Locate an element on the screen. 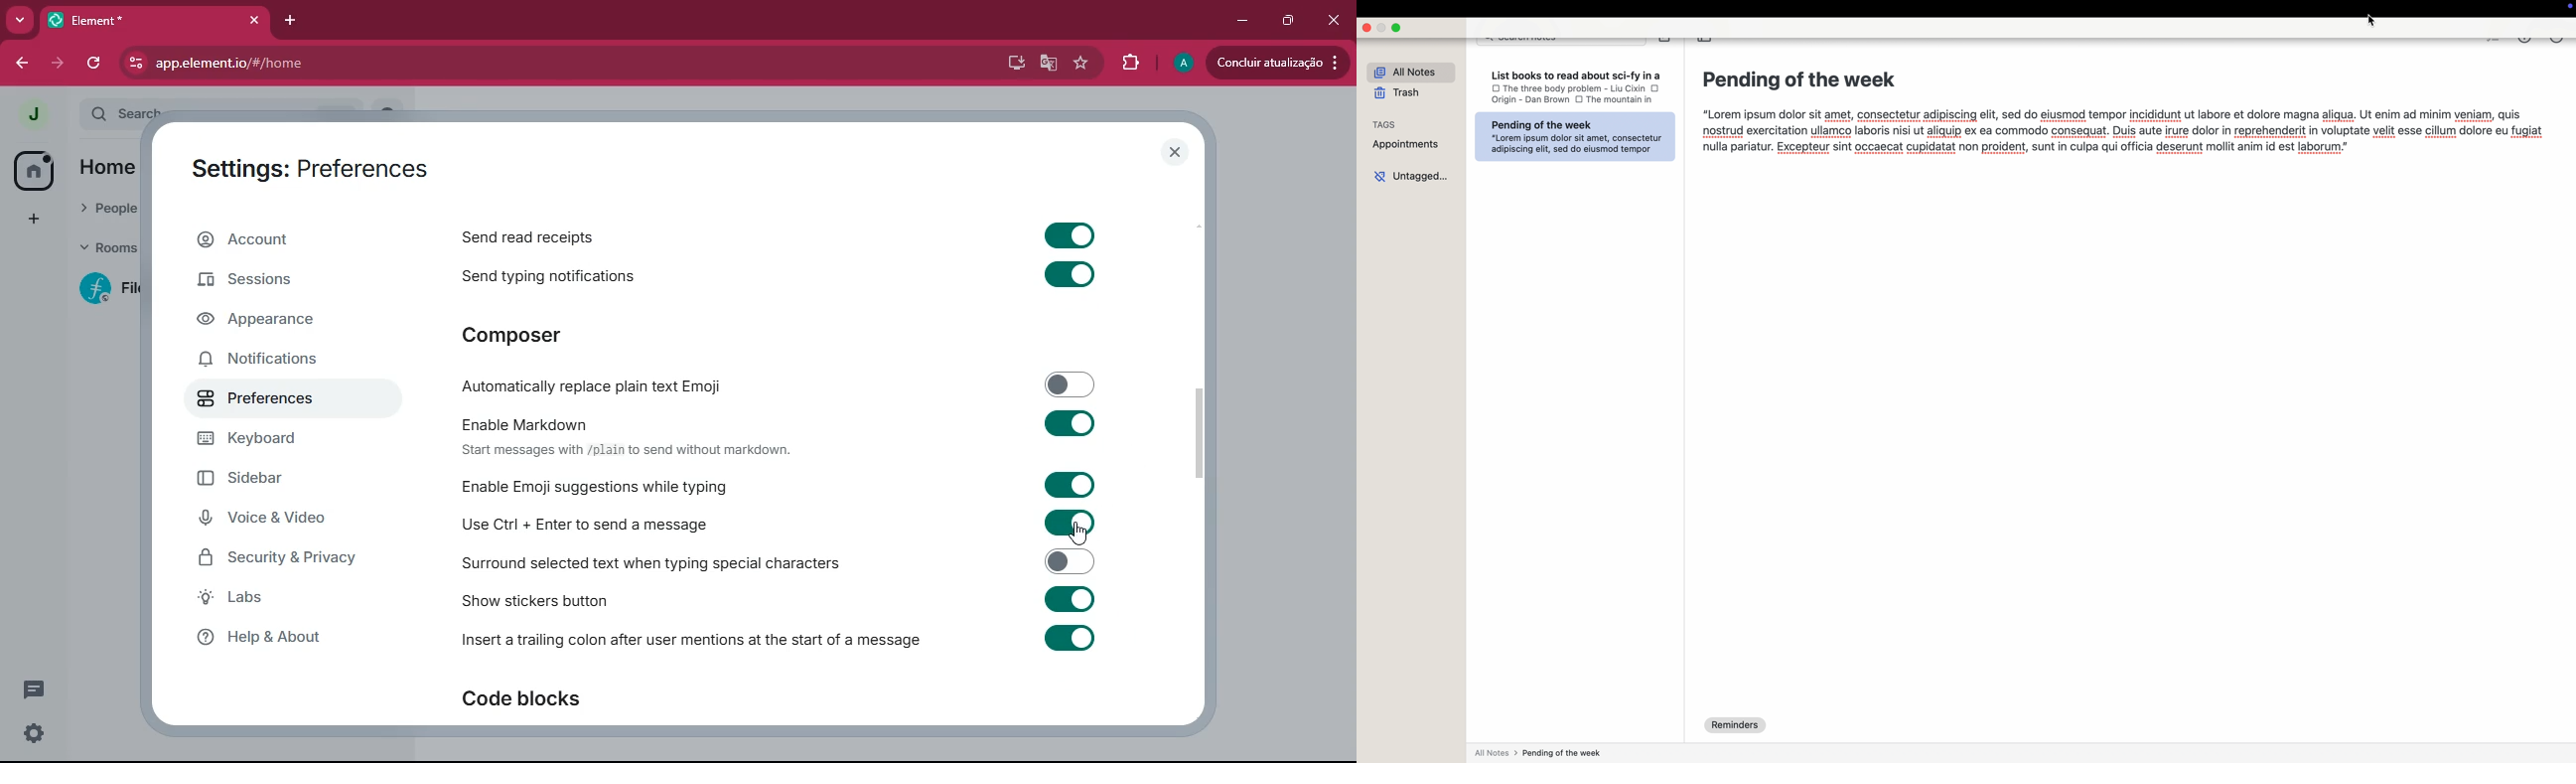 This screenshot has height=784, width=2576. appointments is located at coordinates (1407, 149).